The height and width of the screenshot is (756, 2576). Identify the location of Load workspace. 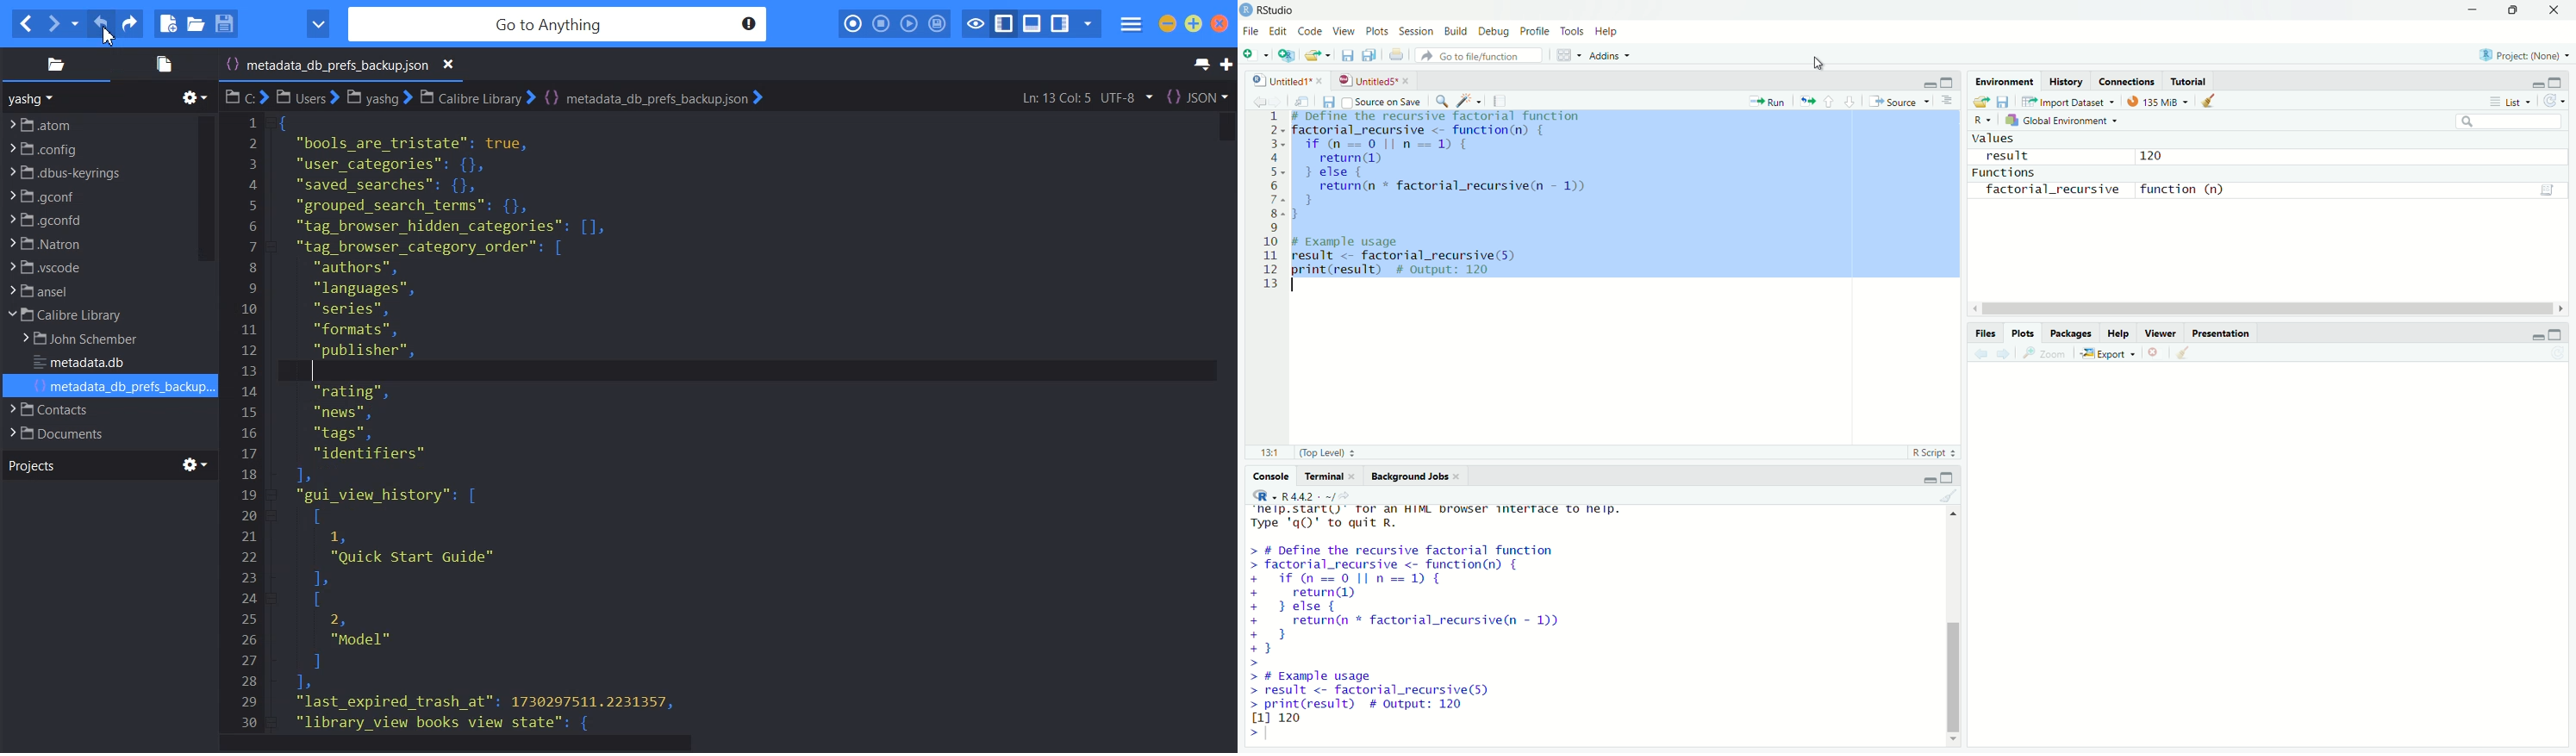
(1980, 100).